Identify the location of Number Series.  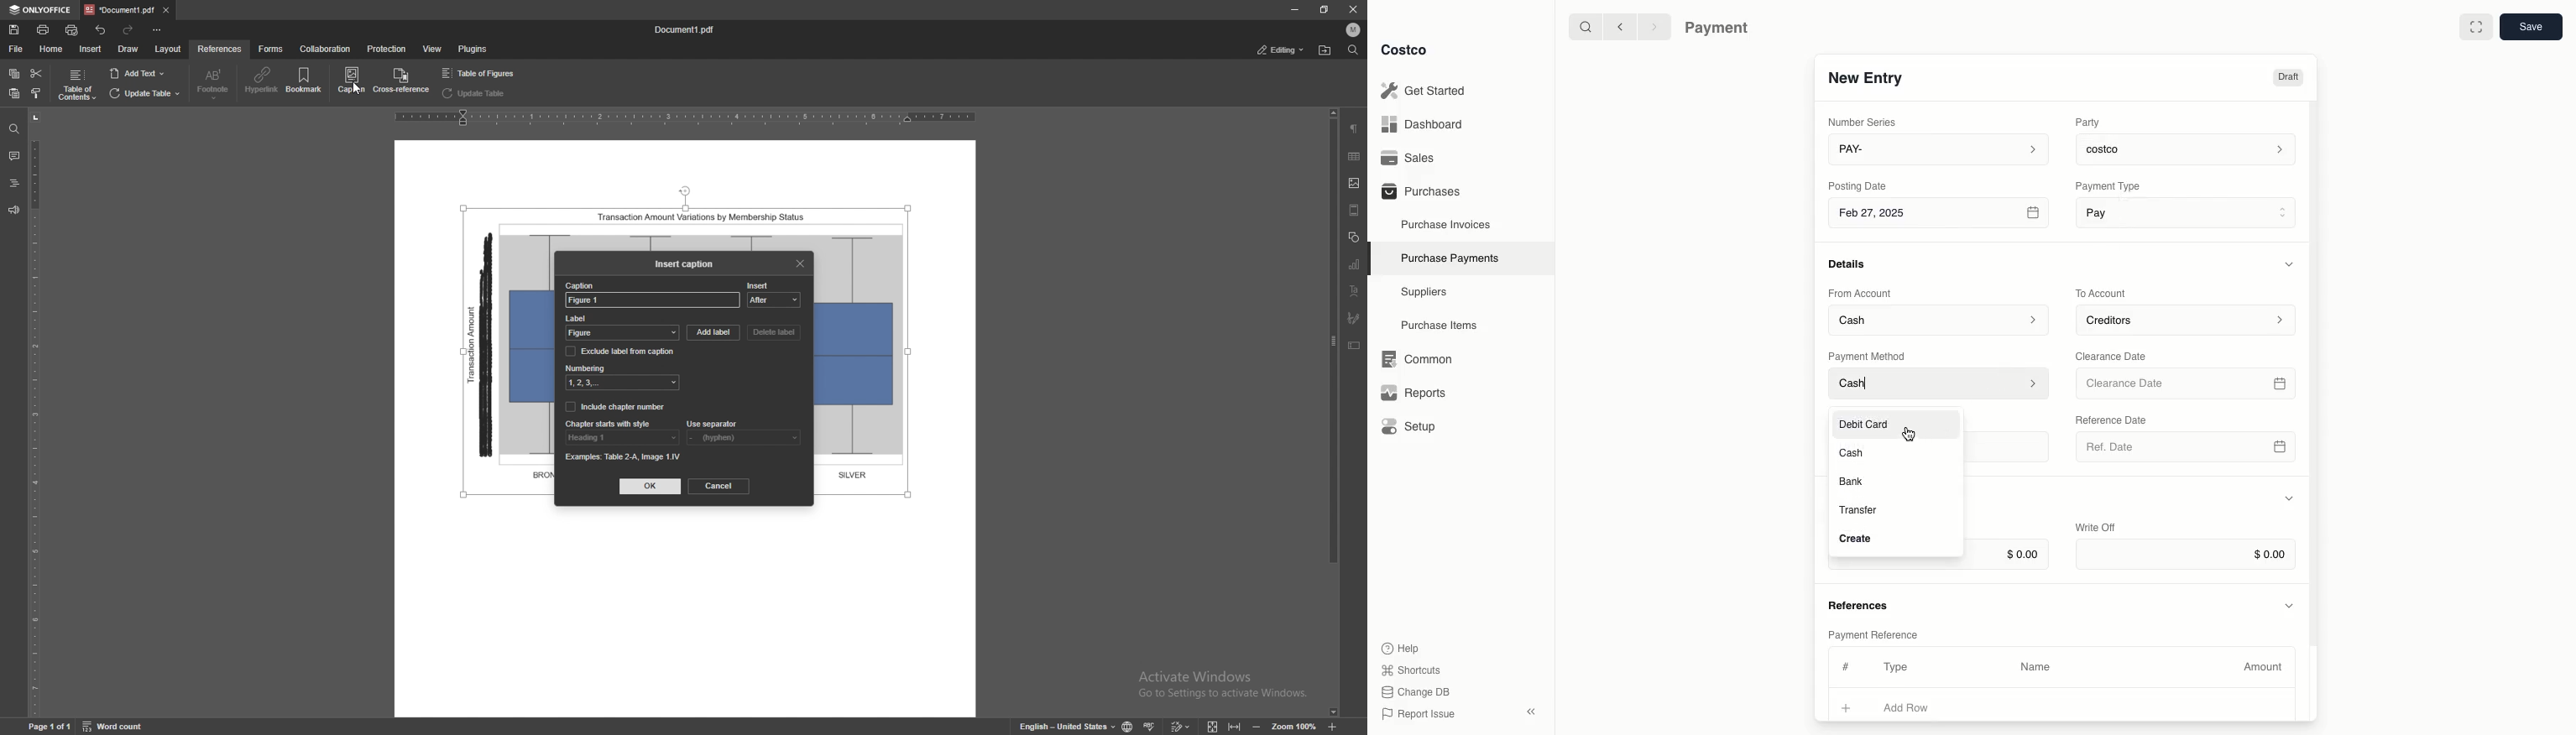
(1866, 122).